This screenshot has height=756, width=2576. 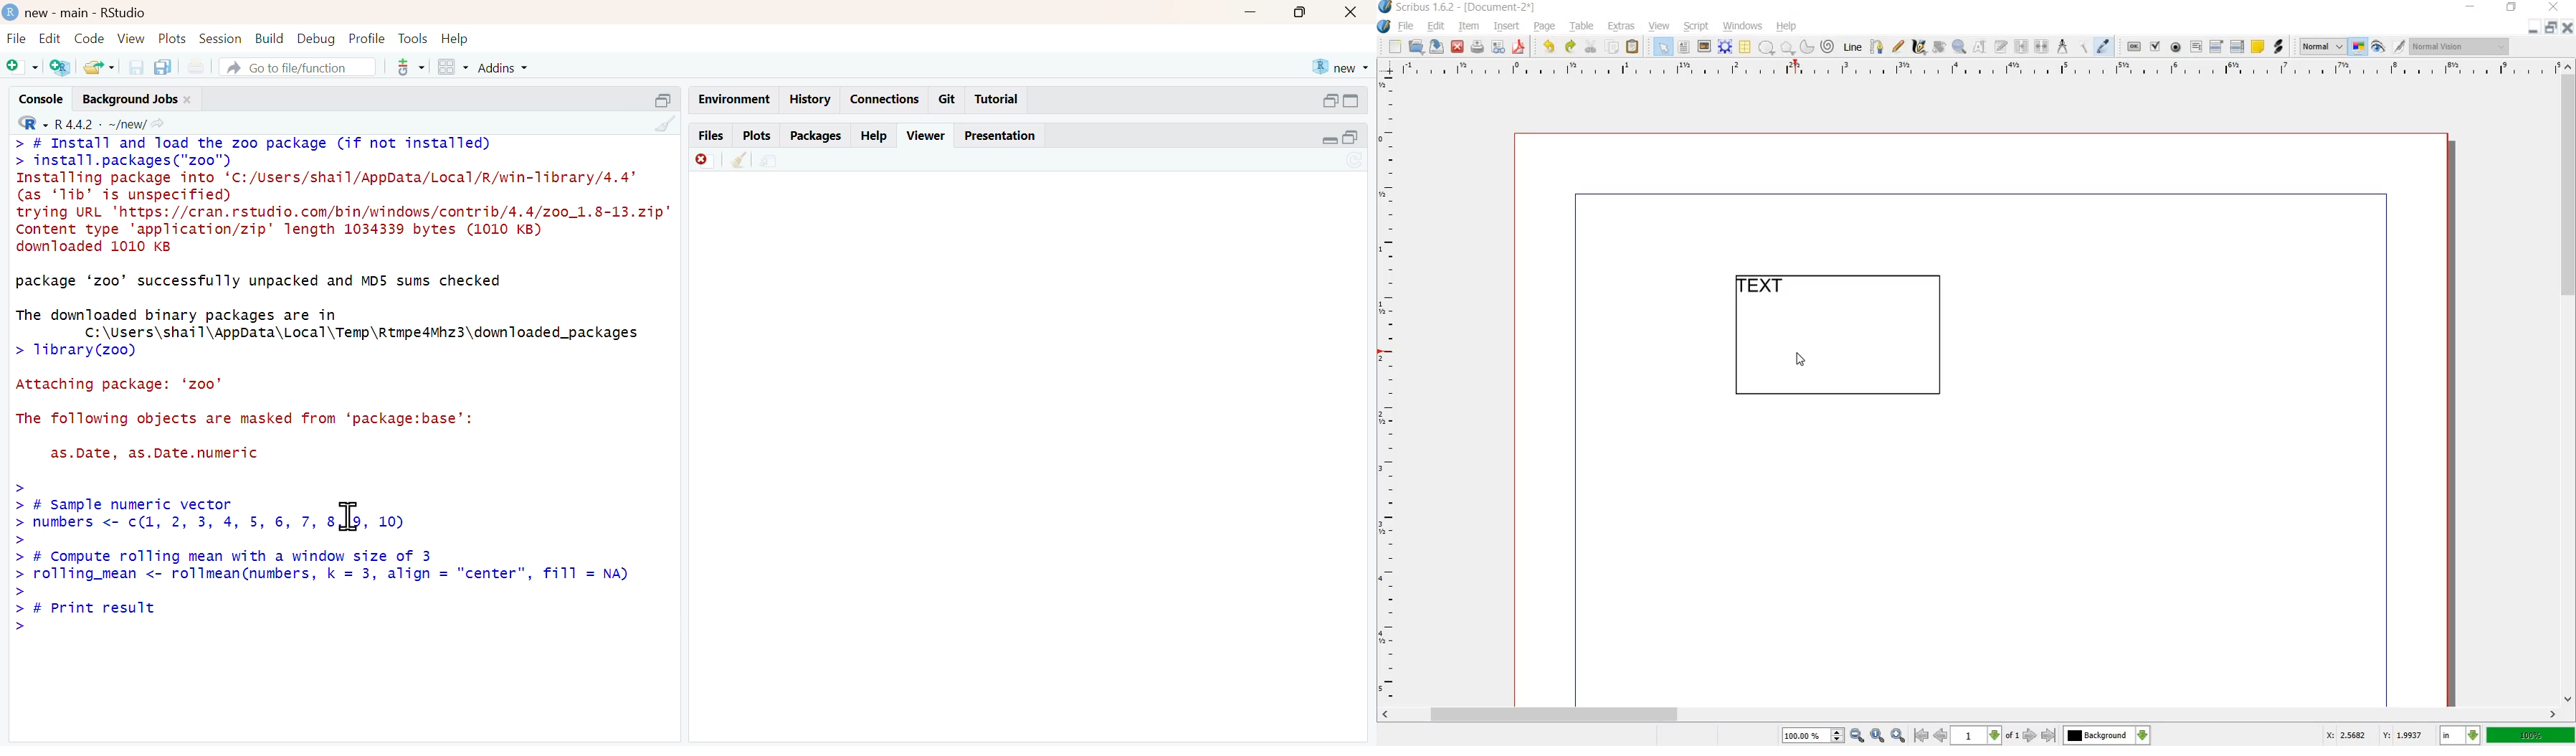 What do you see at coordinates (1251, 11) in the screenshot?
I see `minimise` at bounding box center [1251, 11].